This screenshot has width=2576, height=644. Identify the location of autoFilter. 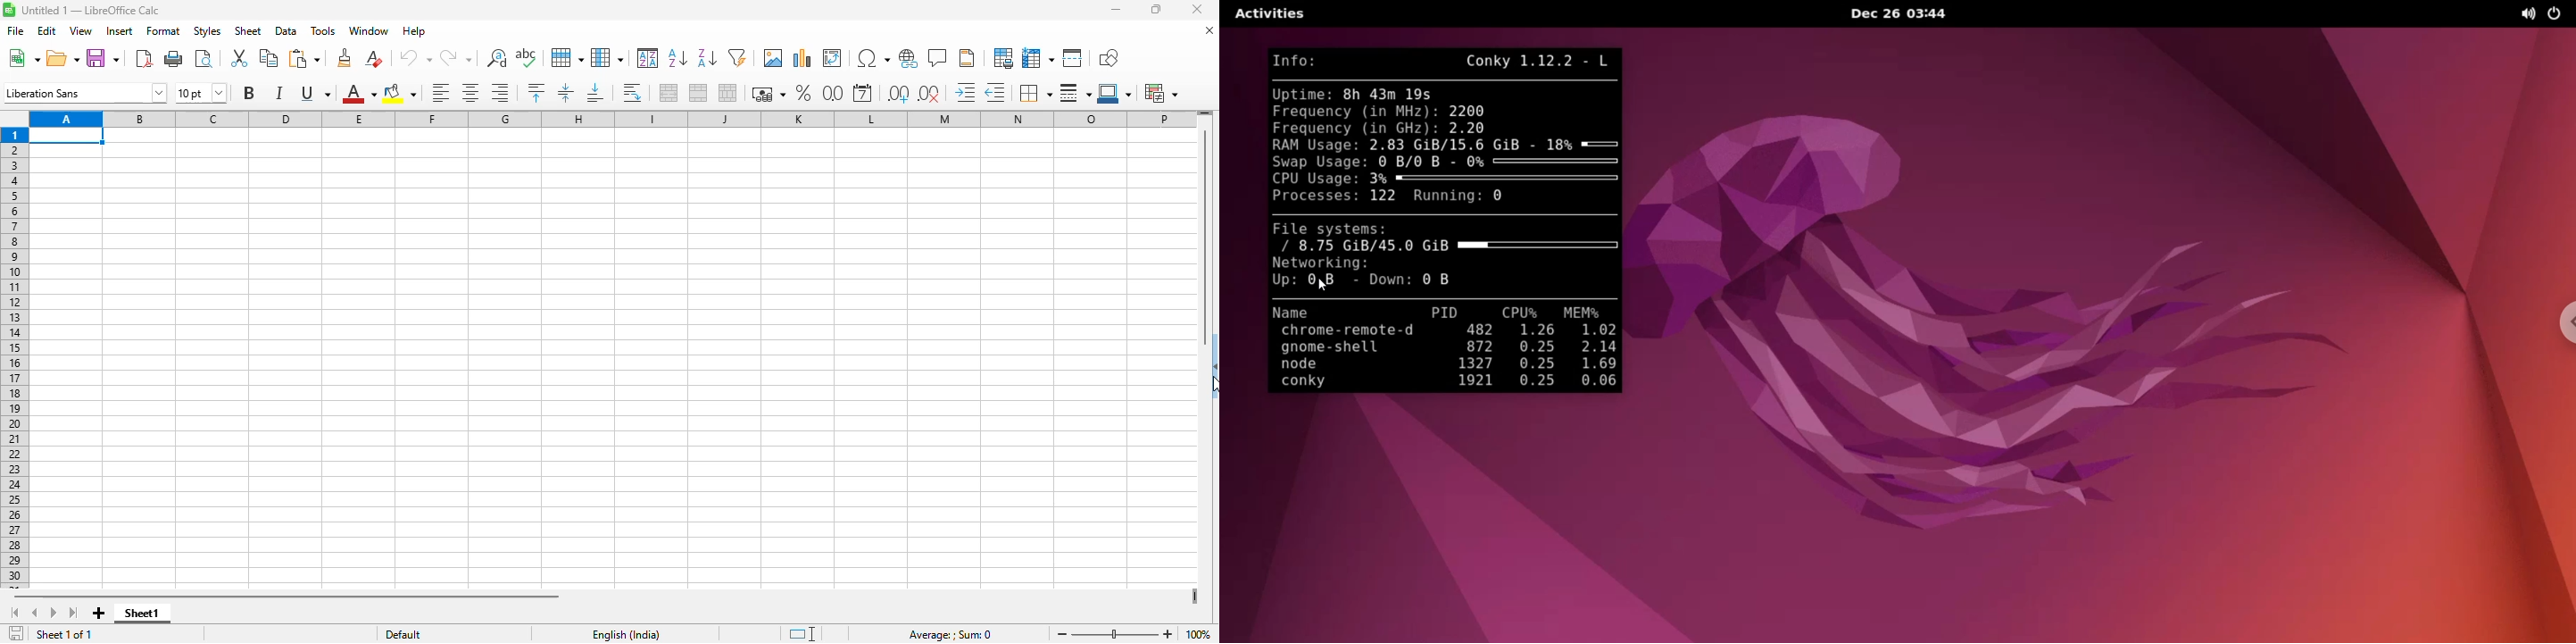
(737, 57).